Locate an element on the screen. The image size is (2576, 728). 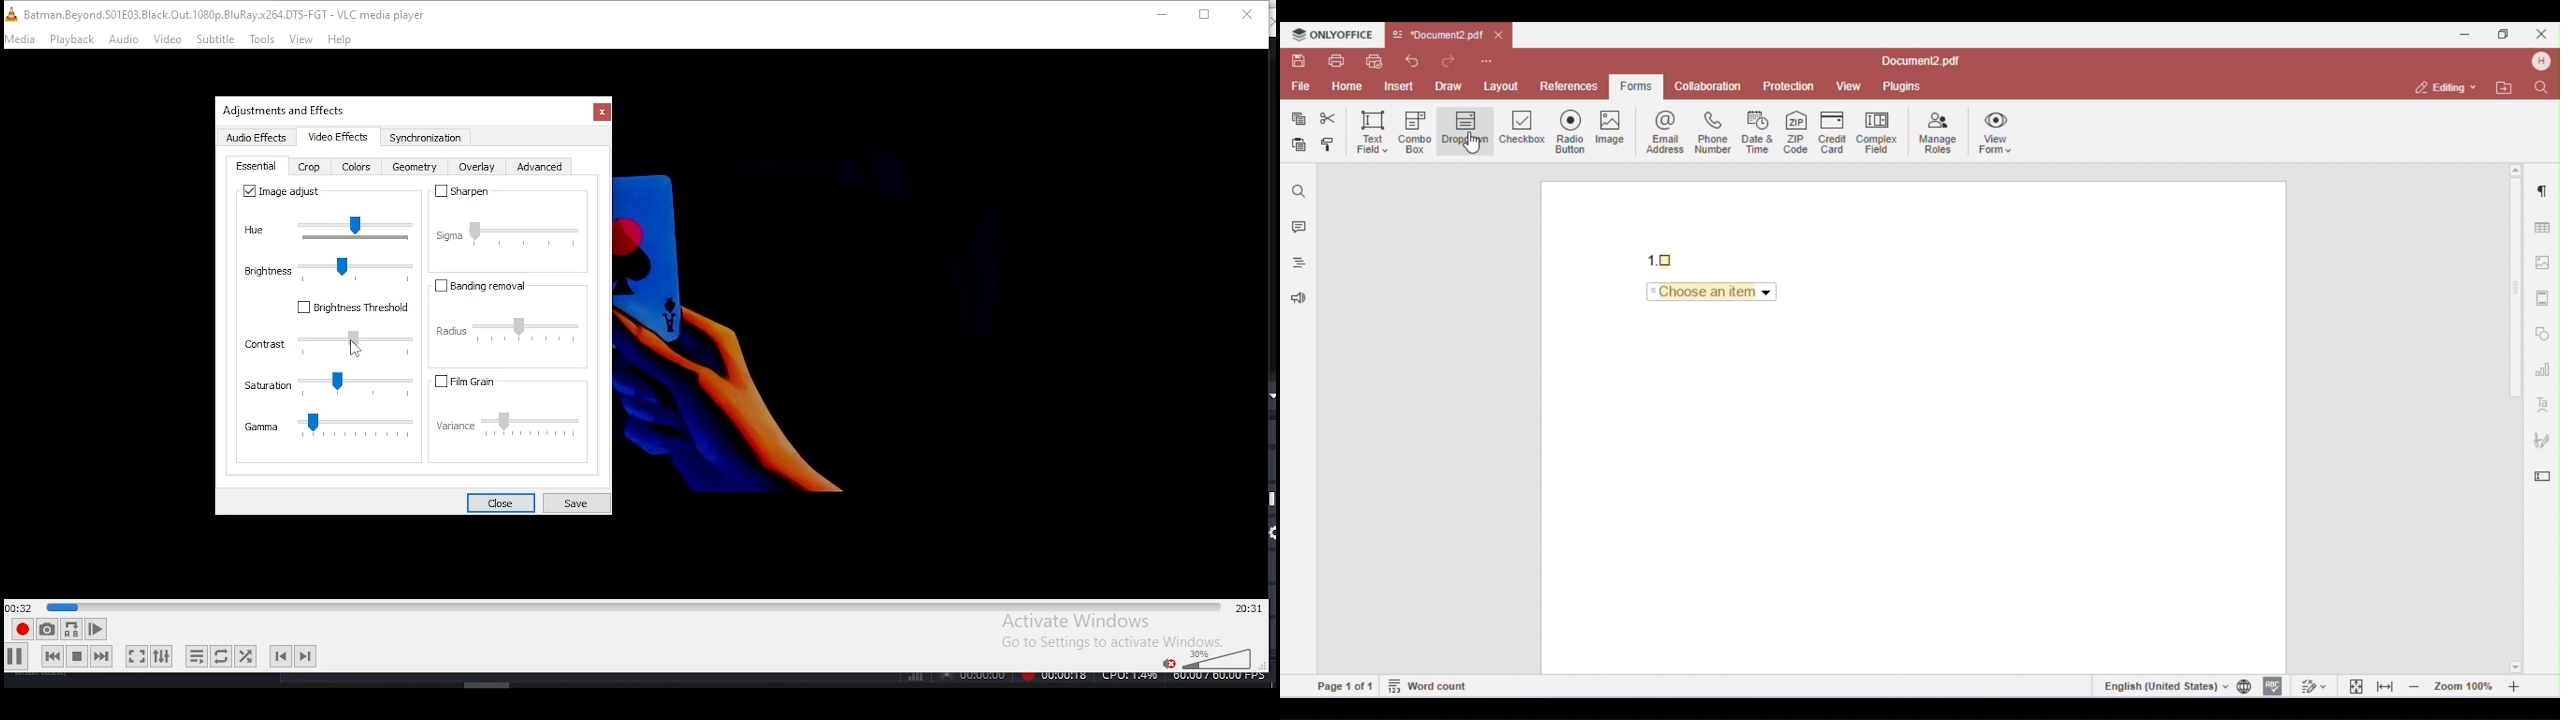
elapsed time is located at coordinates (20, 607).